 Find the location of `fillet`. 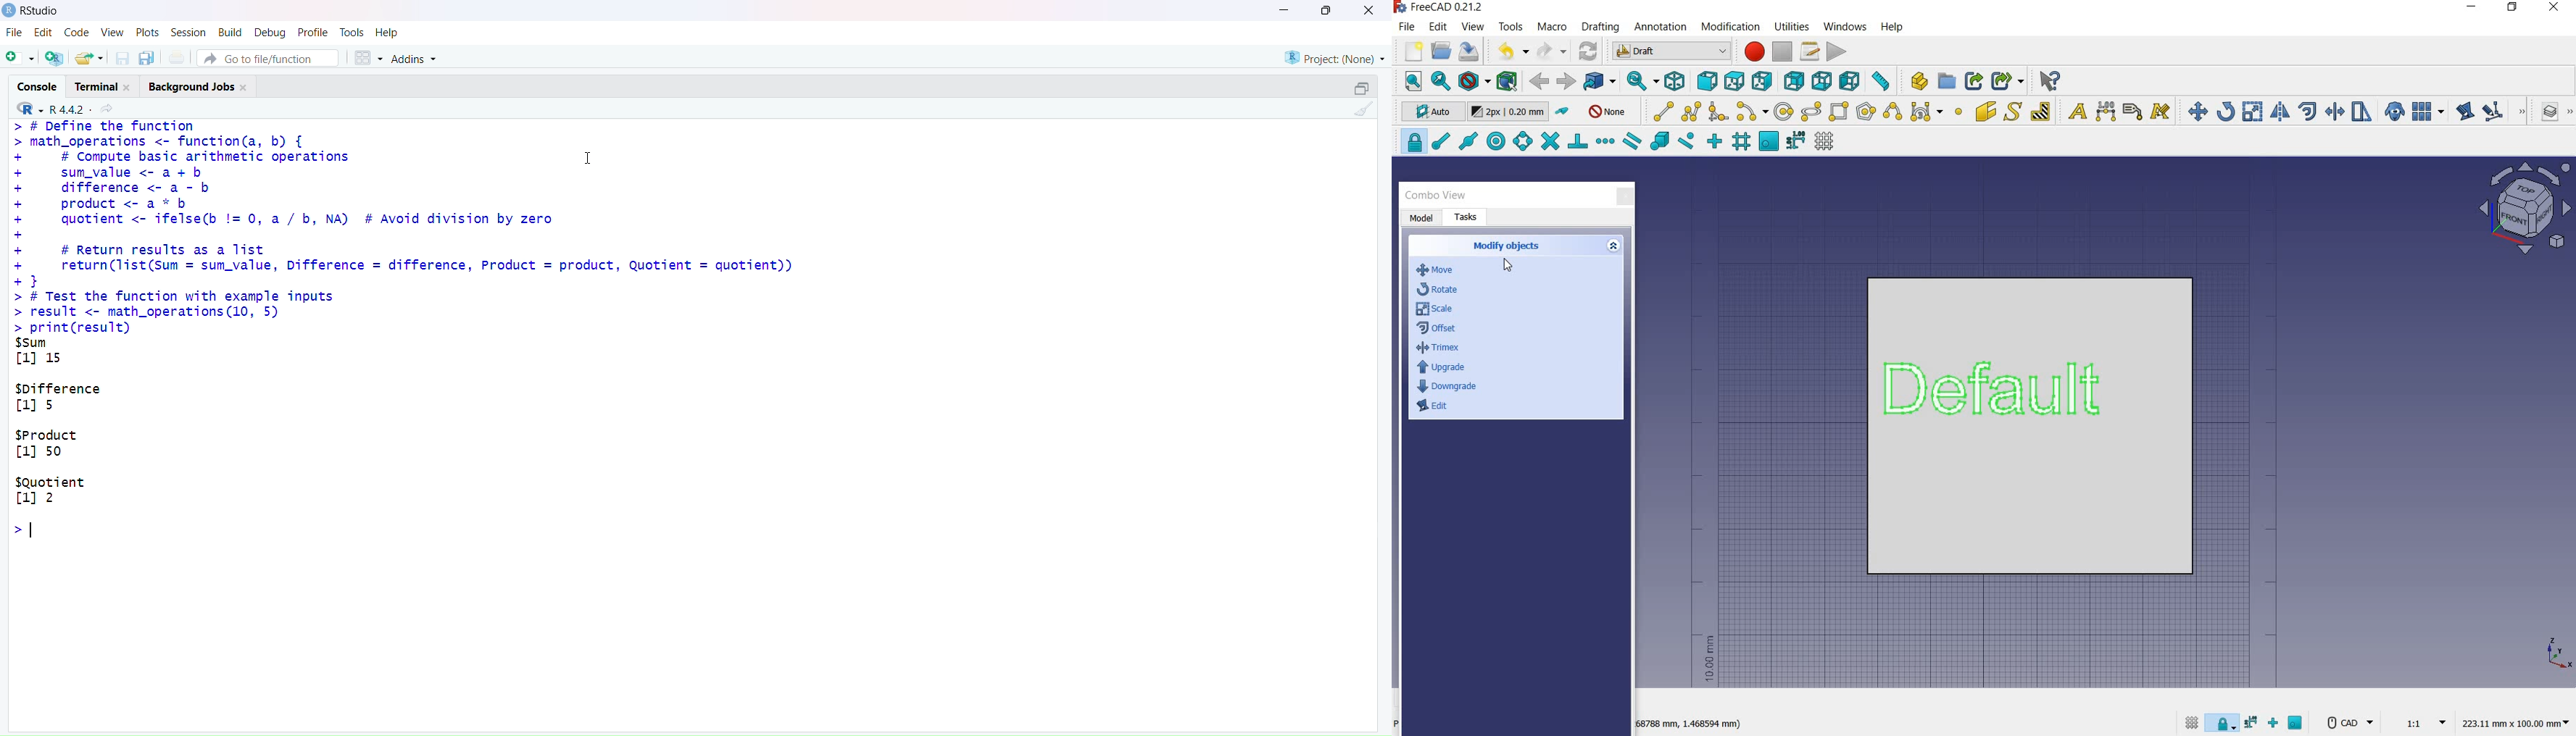

fillet is located at coordinates (1719, 112).